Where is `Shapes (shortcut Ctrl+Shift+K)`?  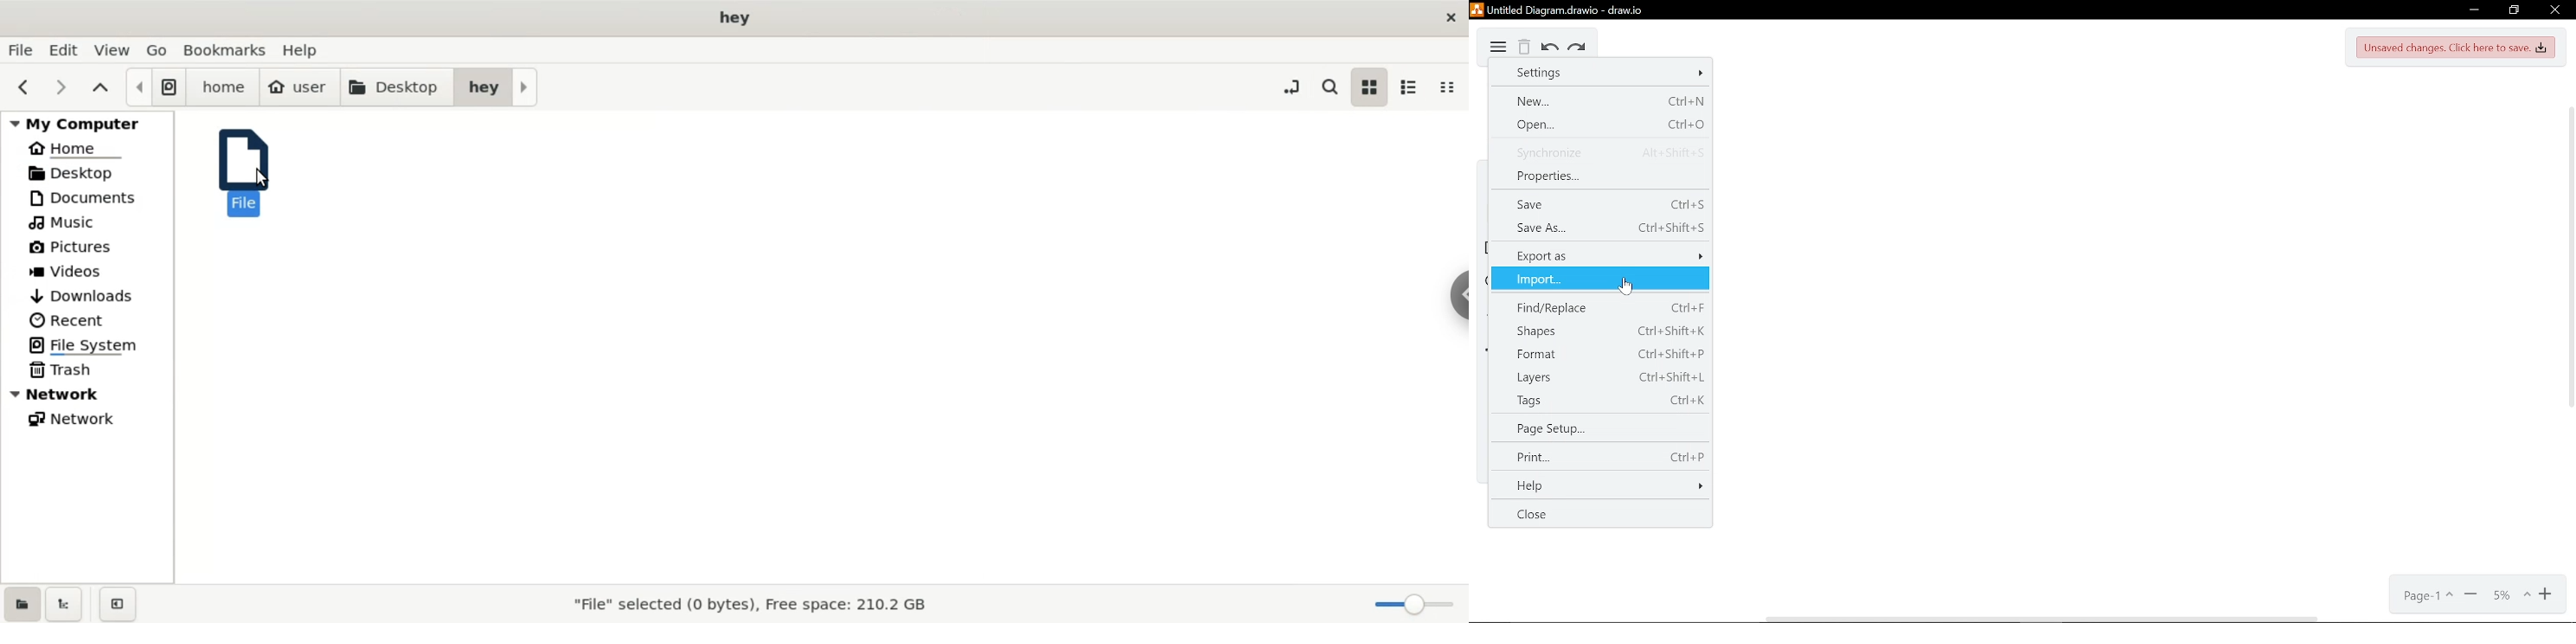 Shapes (shortcut Ctrl+Shift+K) is located at coordinates (1600, 331).